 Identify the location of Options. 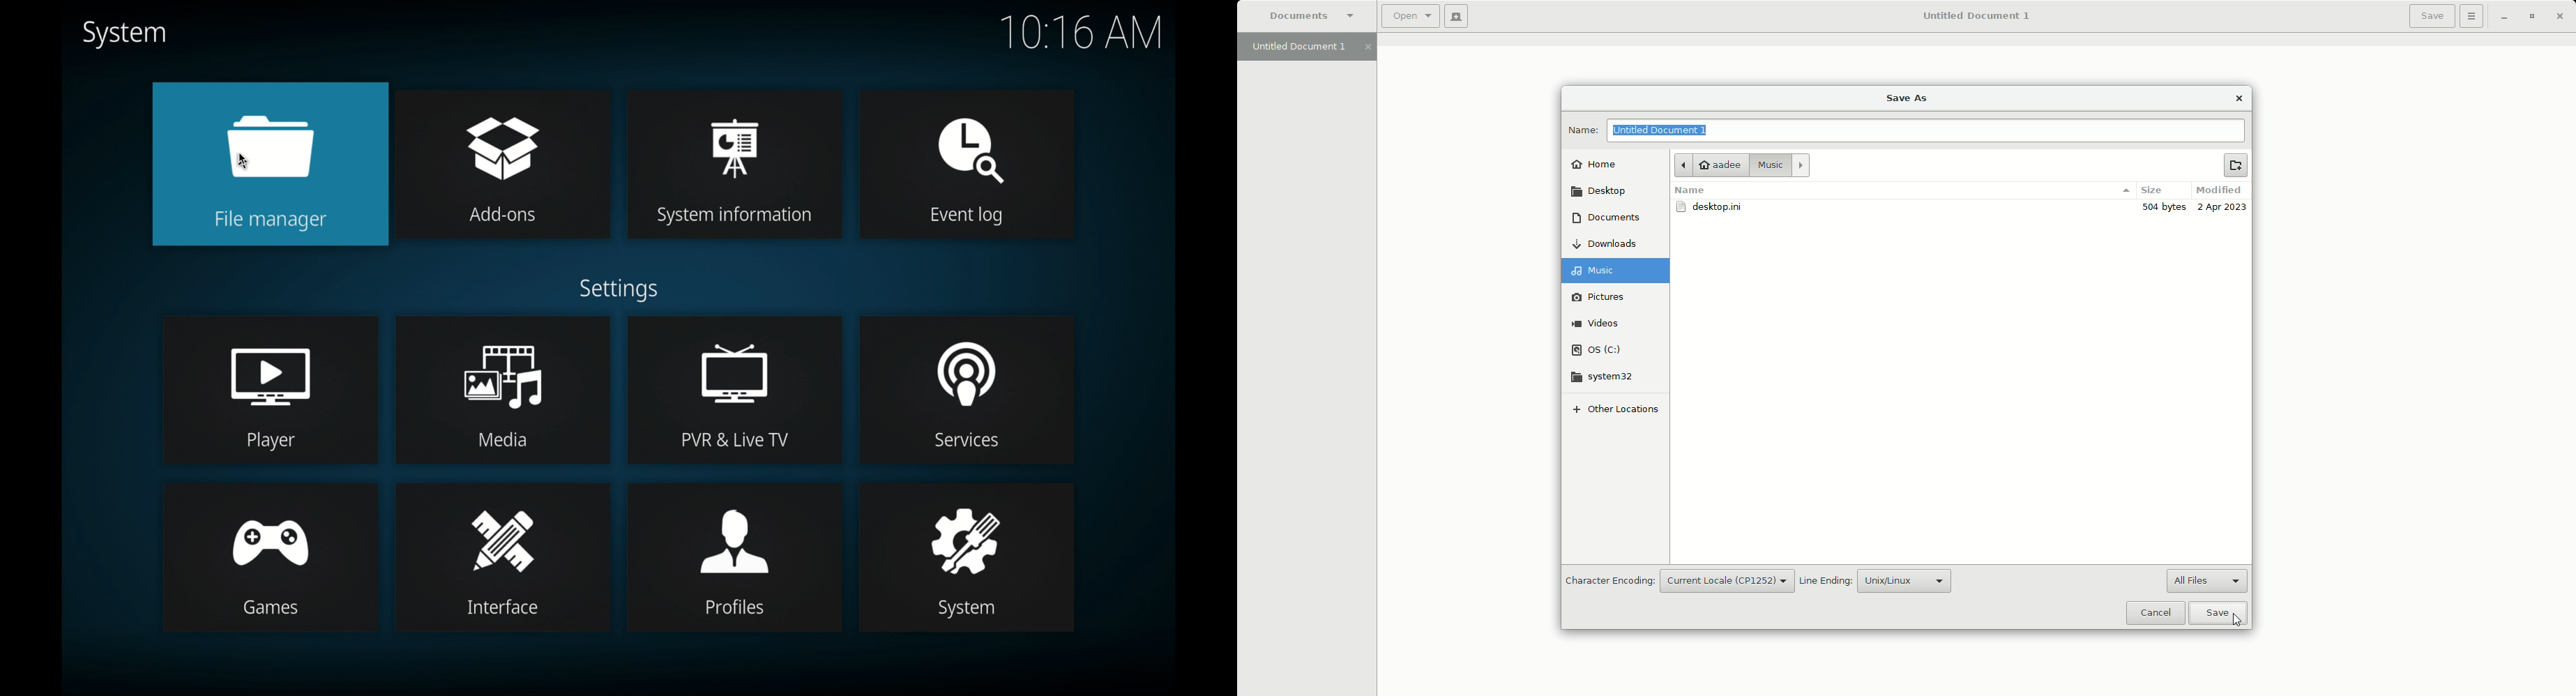
(2471, 16).